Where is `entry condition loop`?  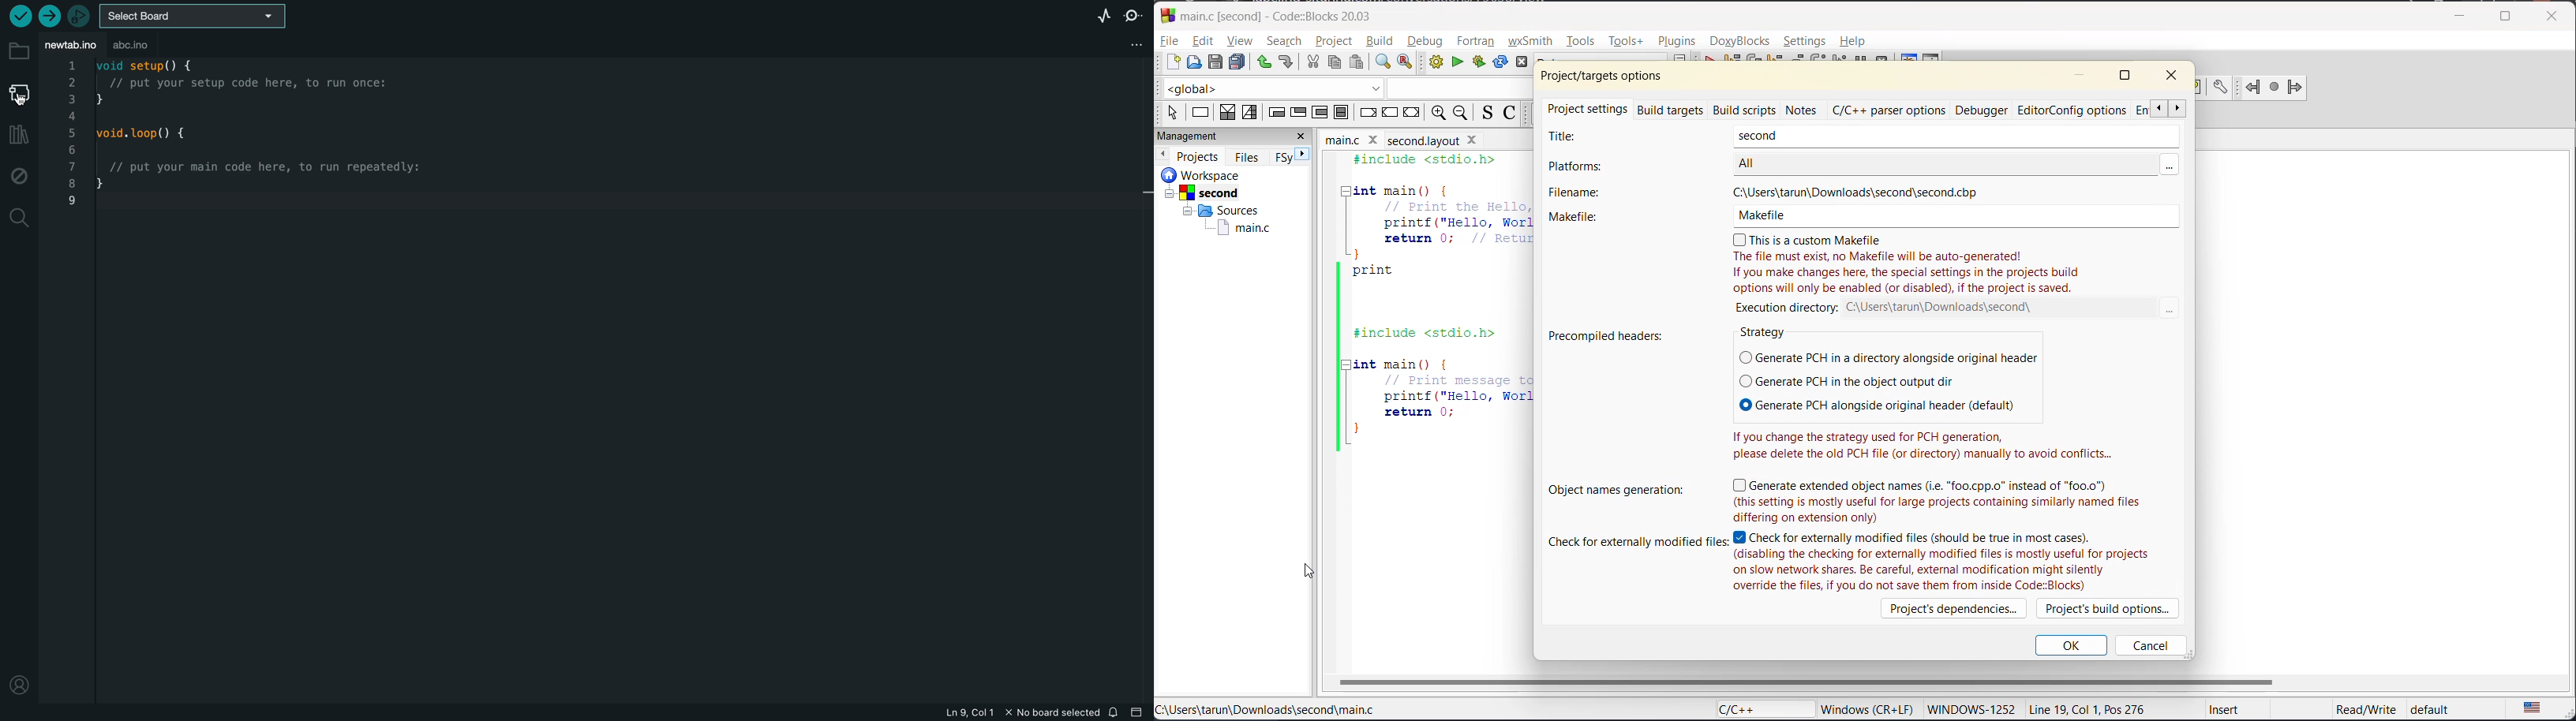
entry condition loop is located at coordinates (1278, 112).